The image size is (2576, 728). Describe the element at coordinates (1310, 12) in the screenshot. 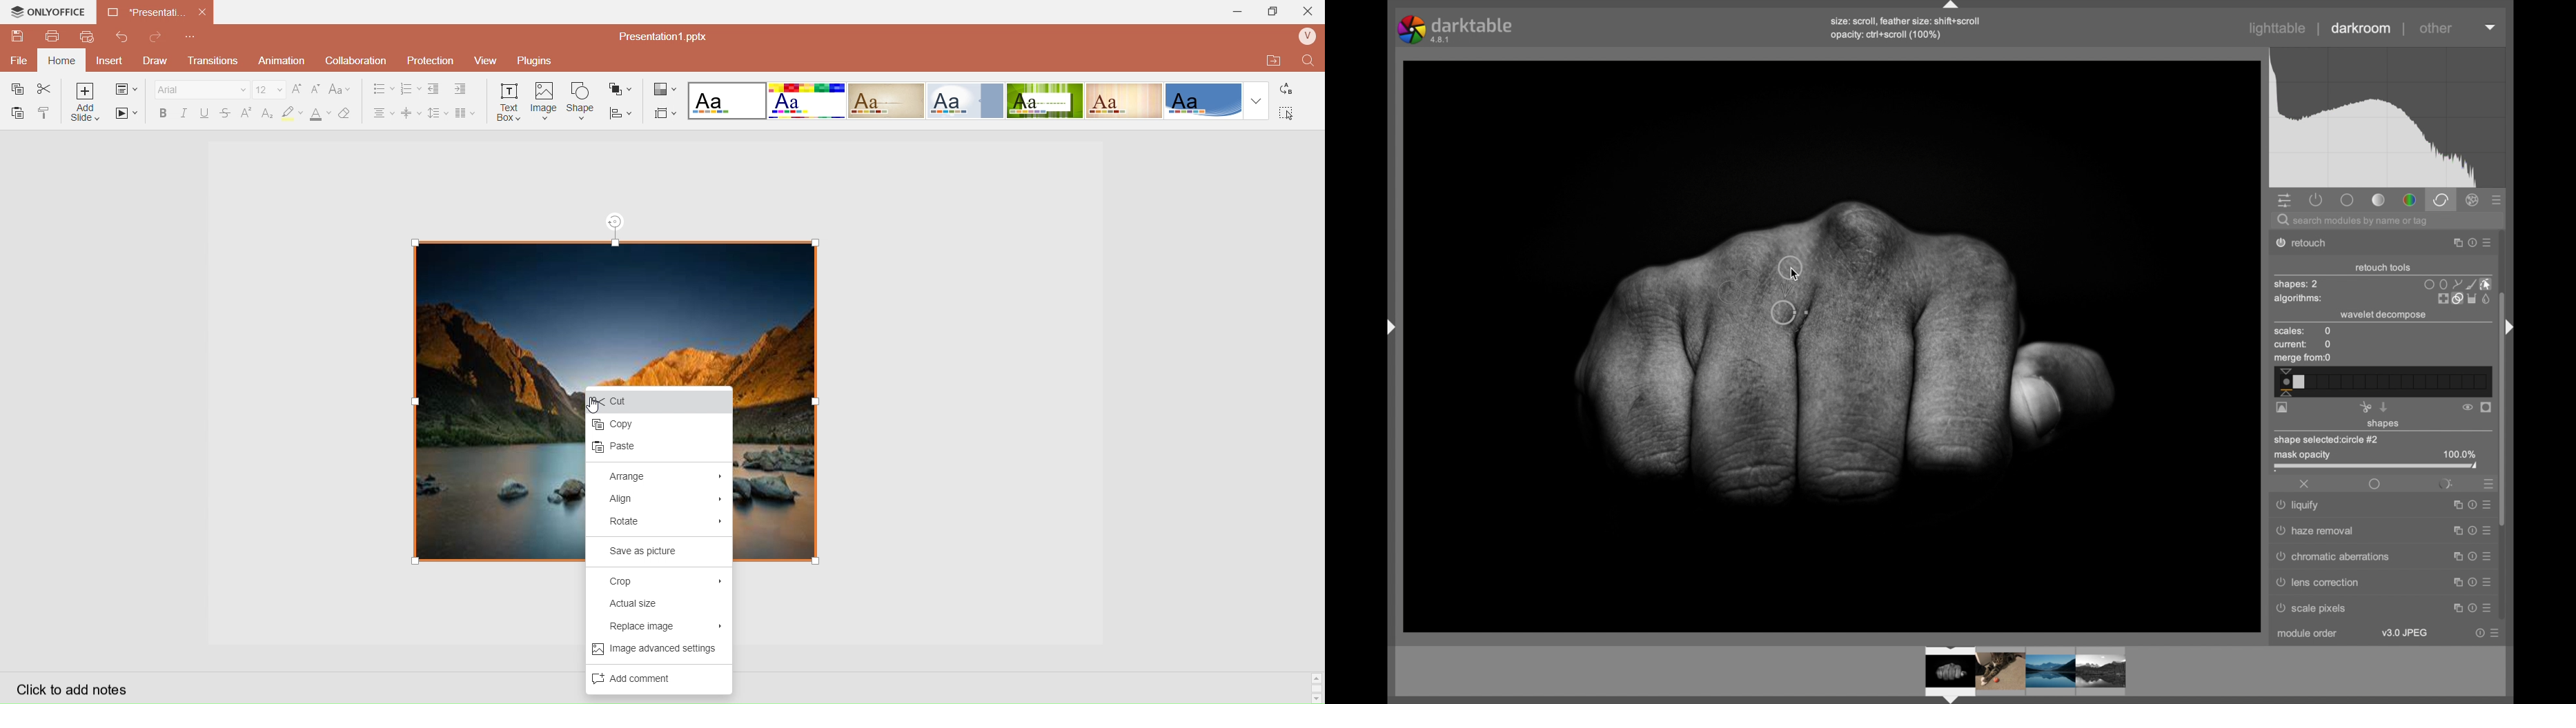

I see `Close` at that location.